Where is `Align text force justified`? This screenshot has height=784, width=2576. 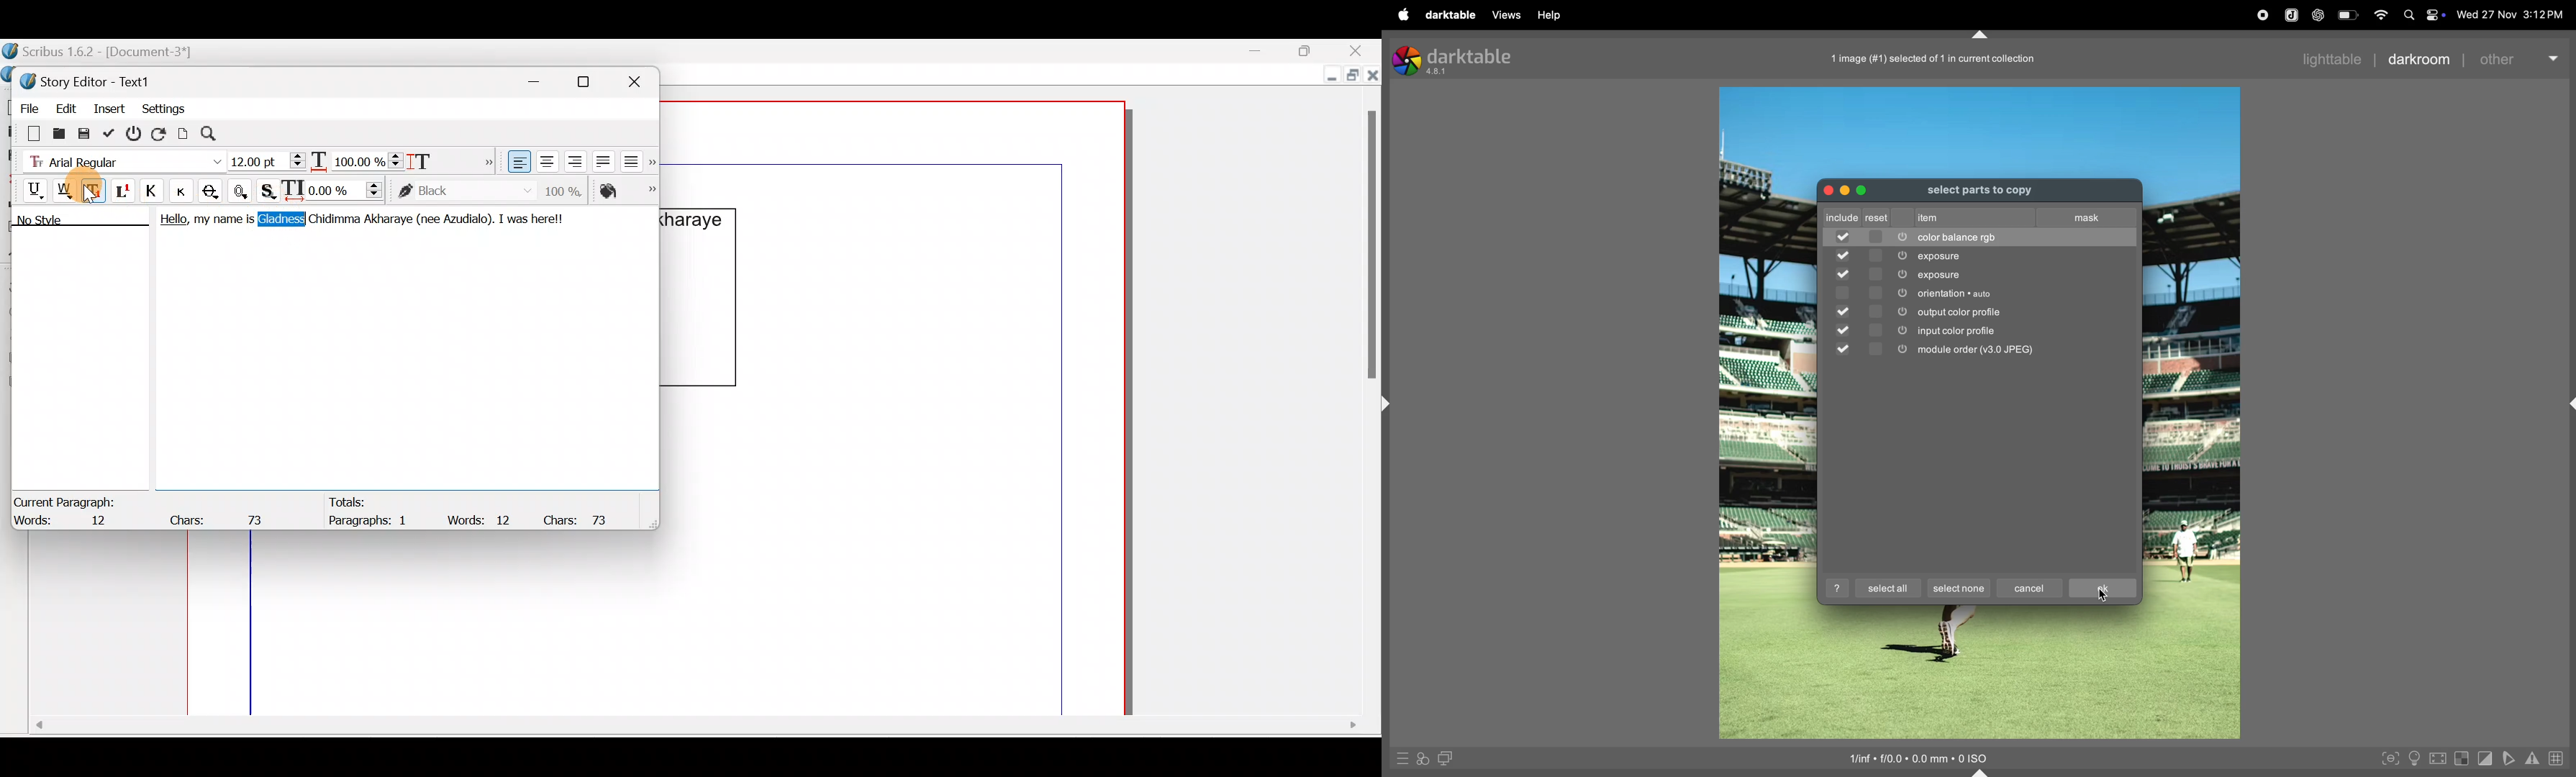
Align text force justified is located at coordinates (635, 158).